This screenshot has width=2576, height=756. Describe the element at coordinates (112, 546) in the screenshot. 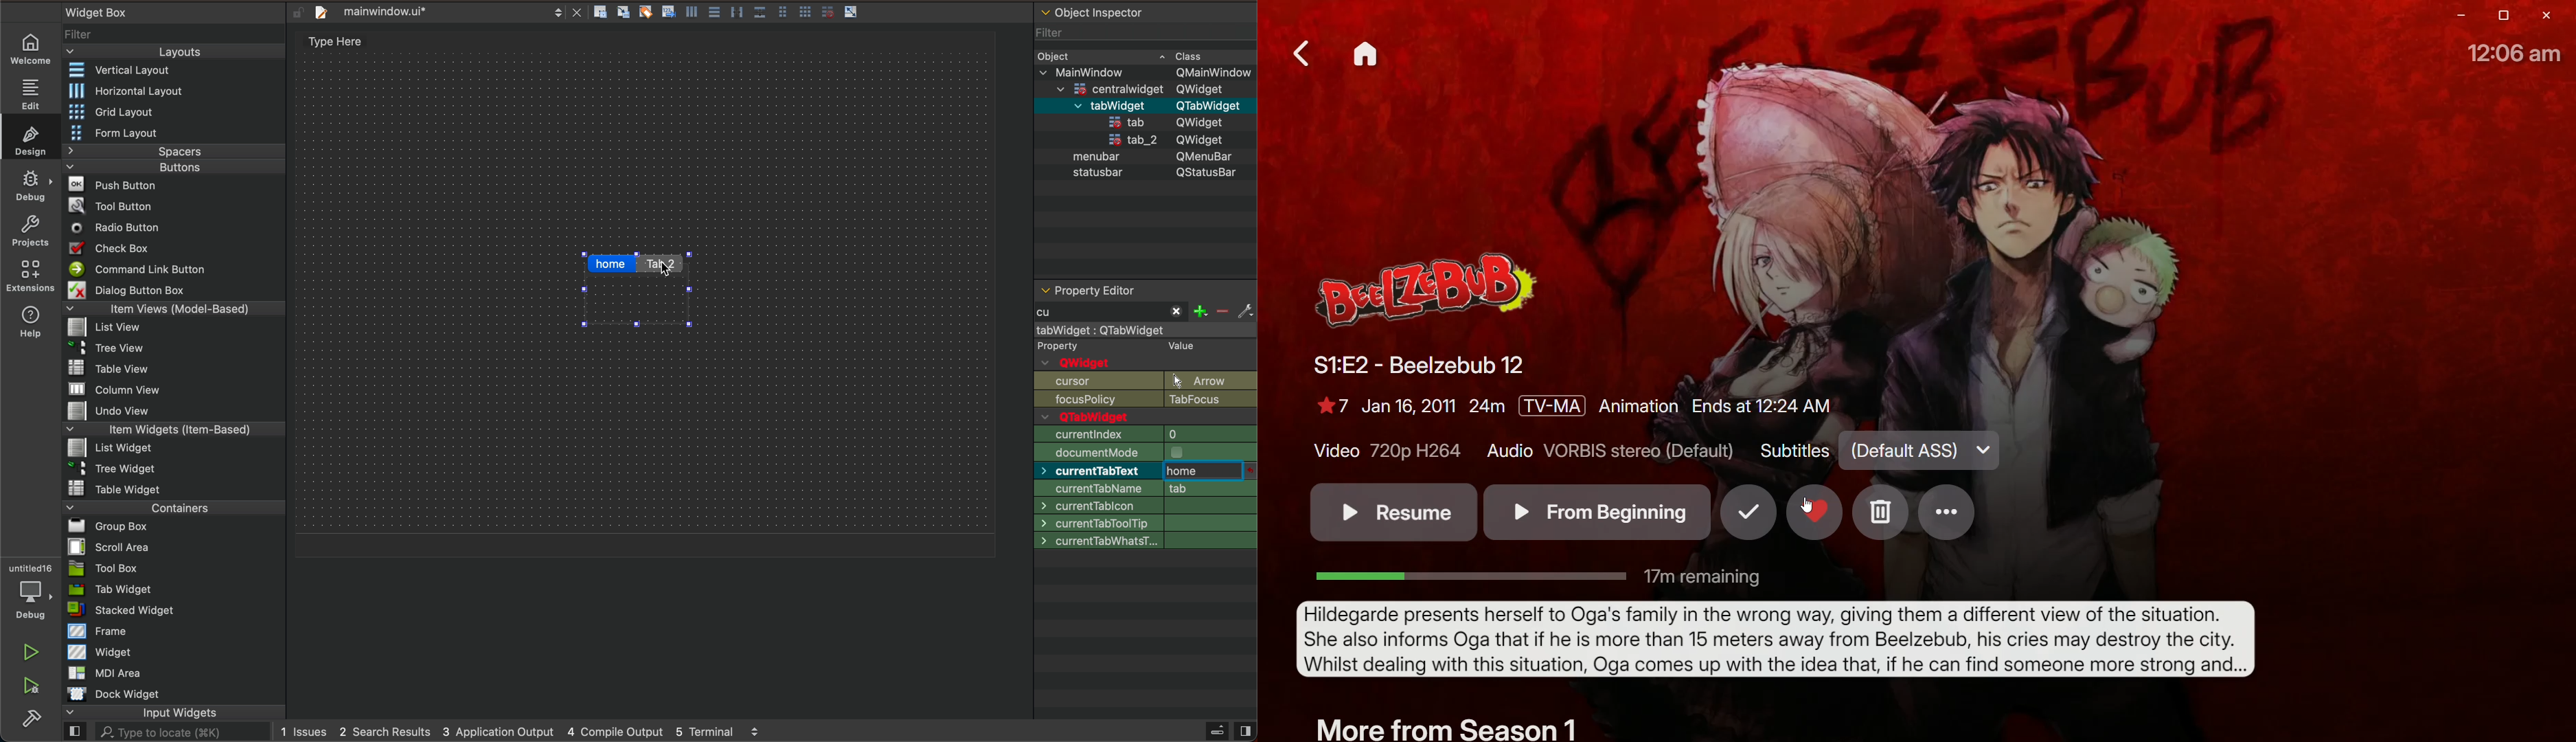

I see `Scroll Area` at that location.